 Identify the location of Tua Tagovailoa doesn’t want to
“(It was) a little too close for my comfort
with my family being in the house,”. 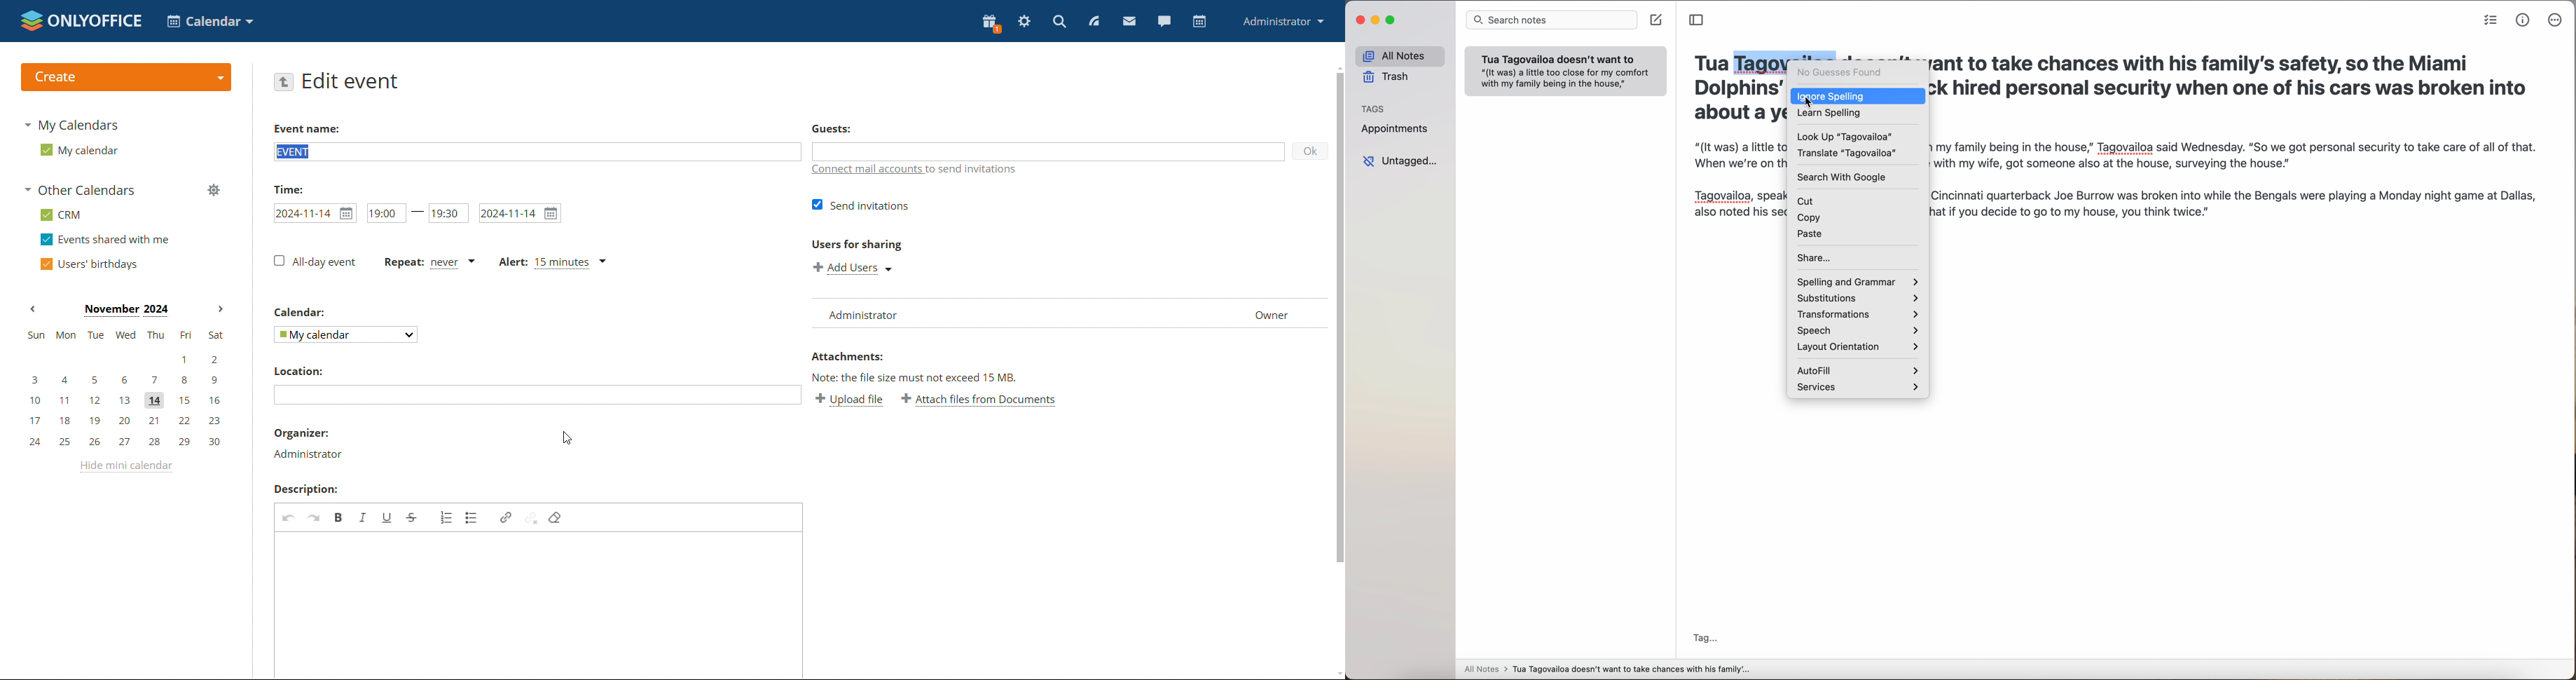
(1566, 76).